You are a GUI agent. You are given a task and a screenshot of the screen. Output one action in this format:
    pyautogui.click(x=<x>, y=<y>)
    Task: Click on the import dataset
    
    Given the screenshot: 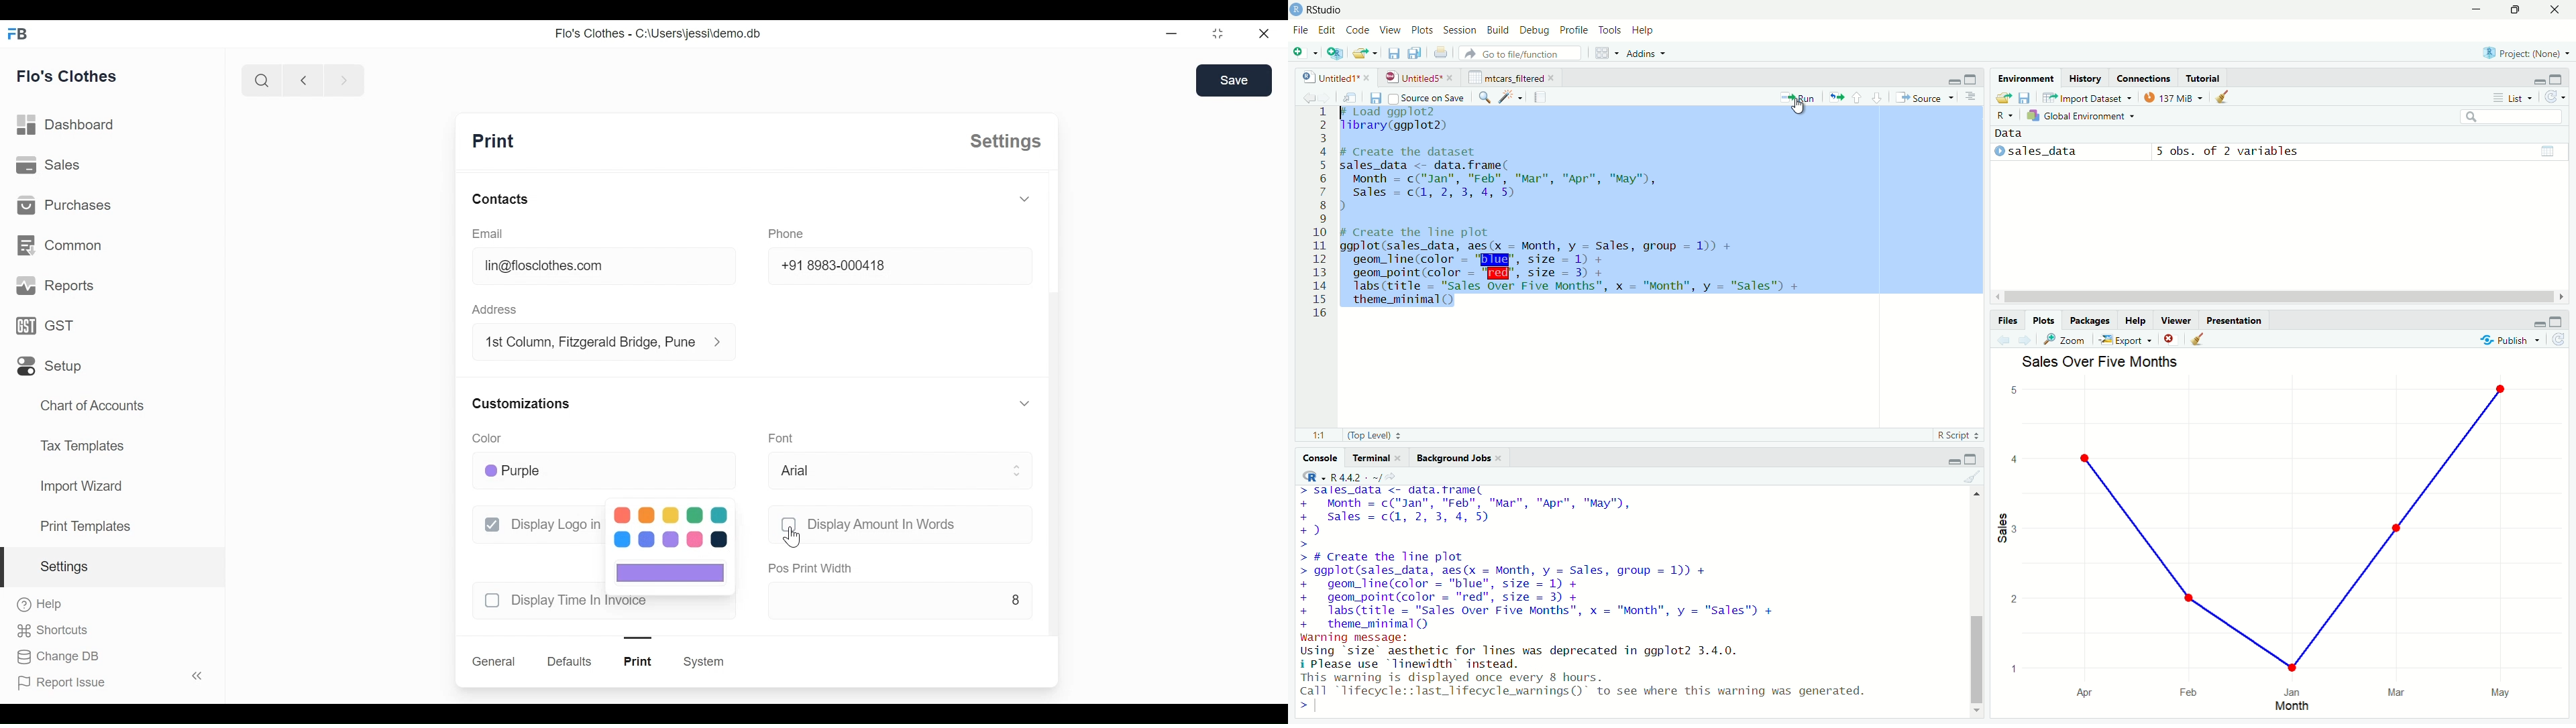 What is the action you would take?
    pyautogui.click(x=2087, y=98)
    